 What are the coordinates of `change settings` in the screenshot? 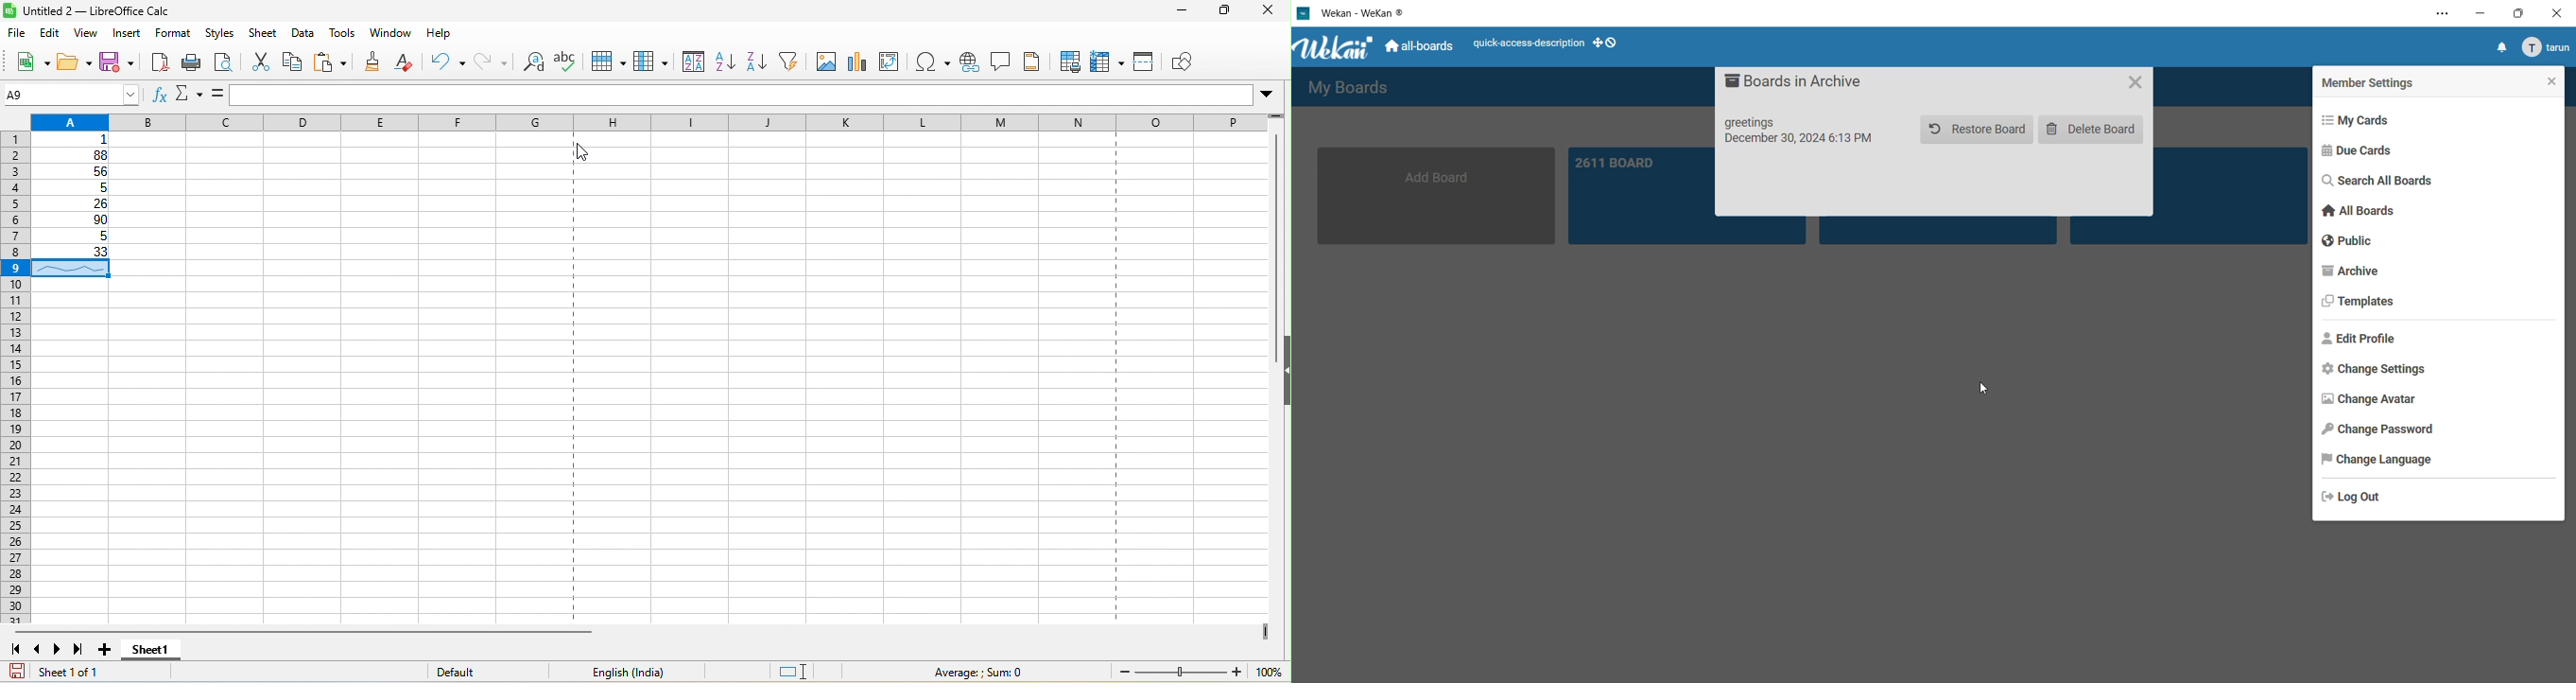 It's located at (2367, 371).